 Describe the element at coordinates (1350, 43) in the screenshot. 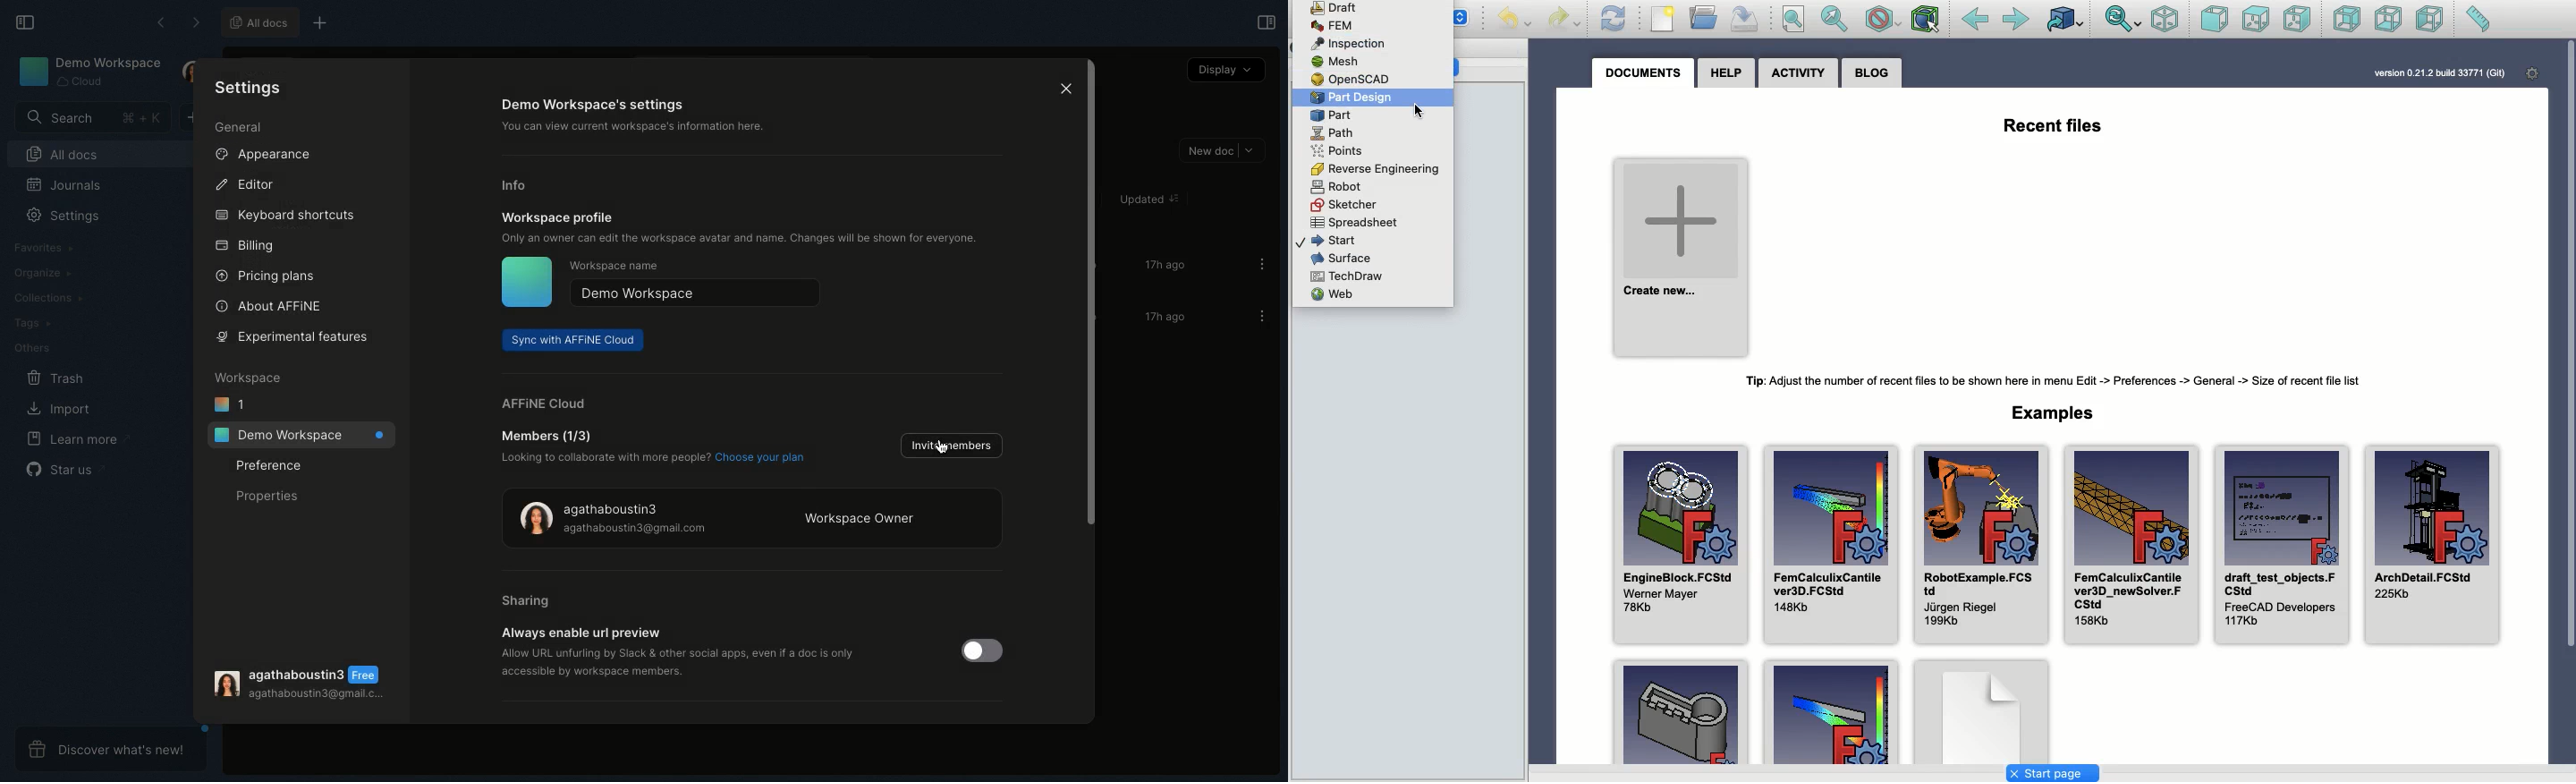

I see `Inspection` at that location.